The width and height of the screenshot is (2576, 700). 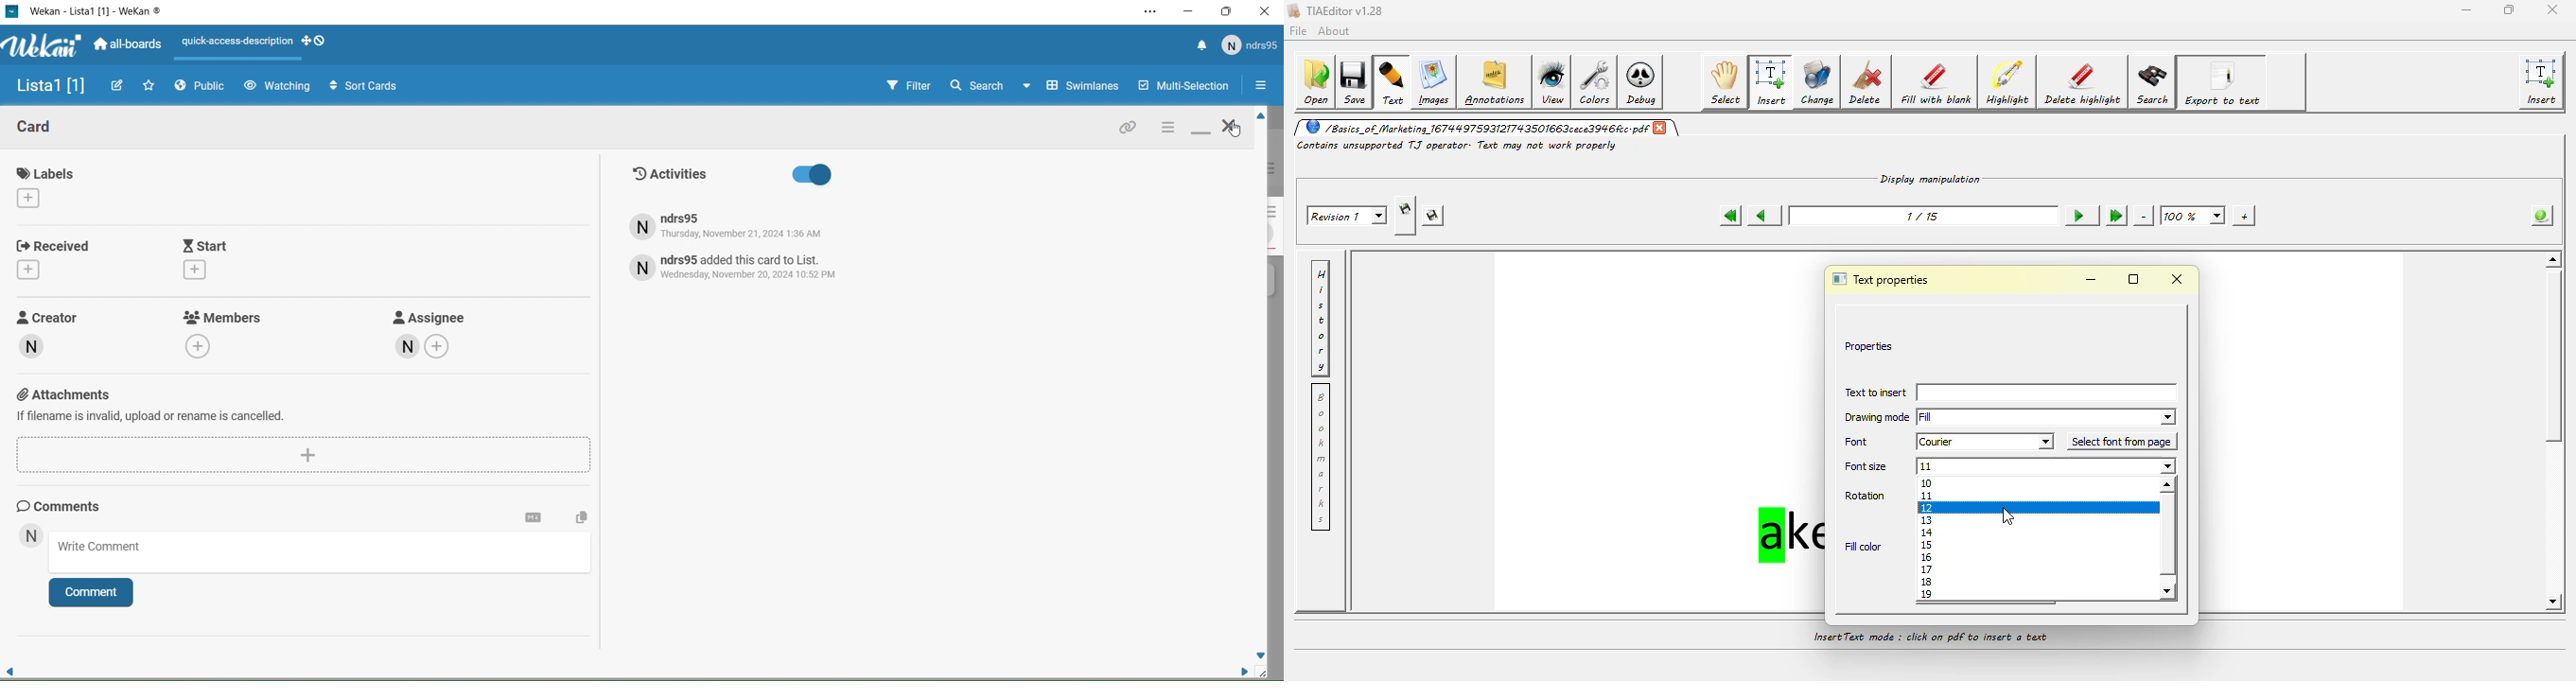 I want to click on minimise, so click(x=1202, y=130).